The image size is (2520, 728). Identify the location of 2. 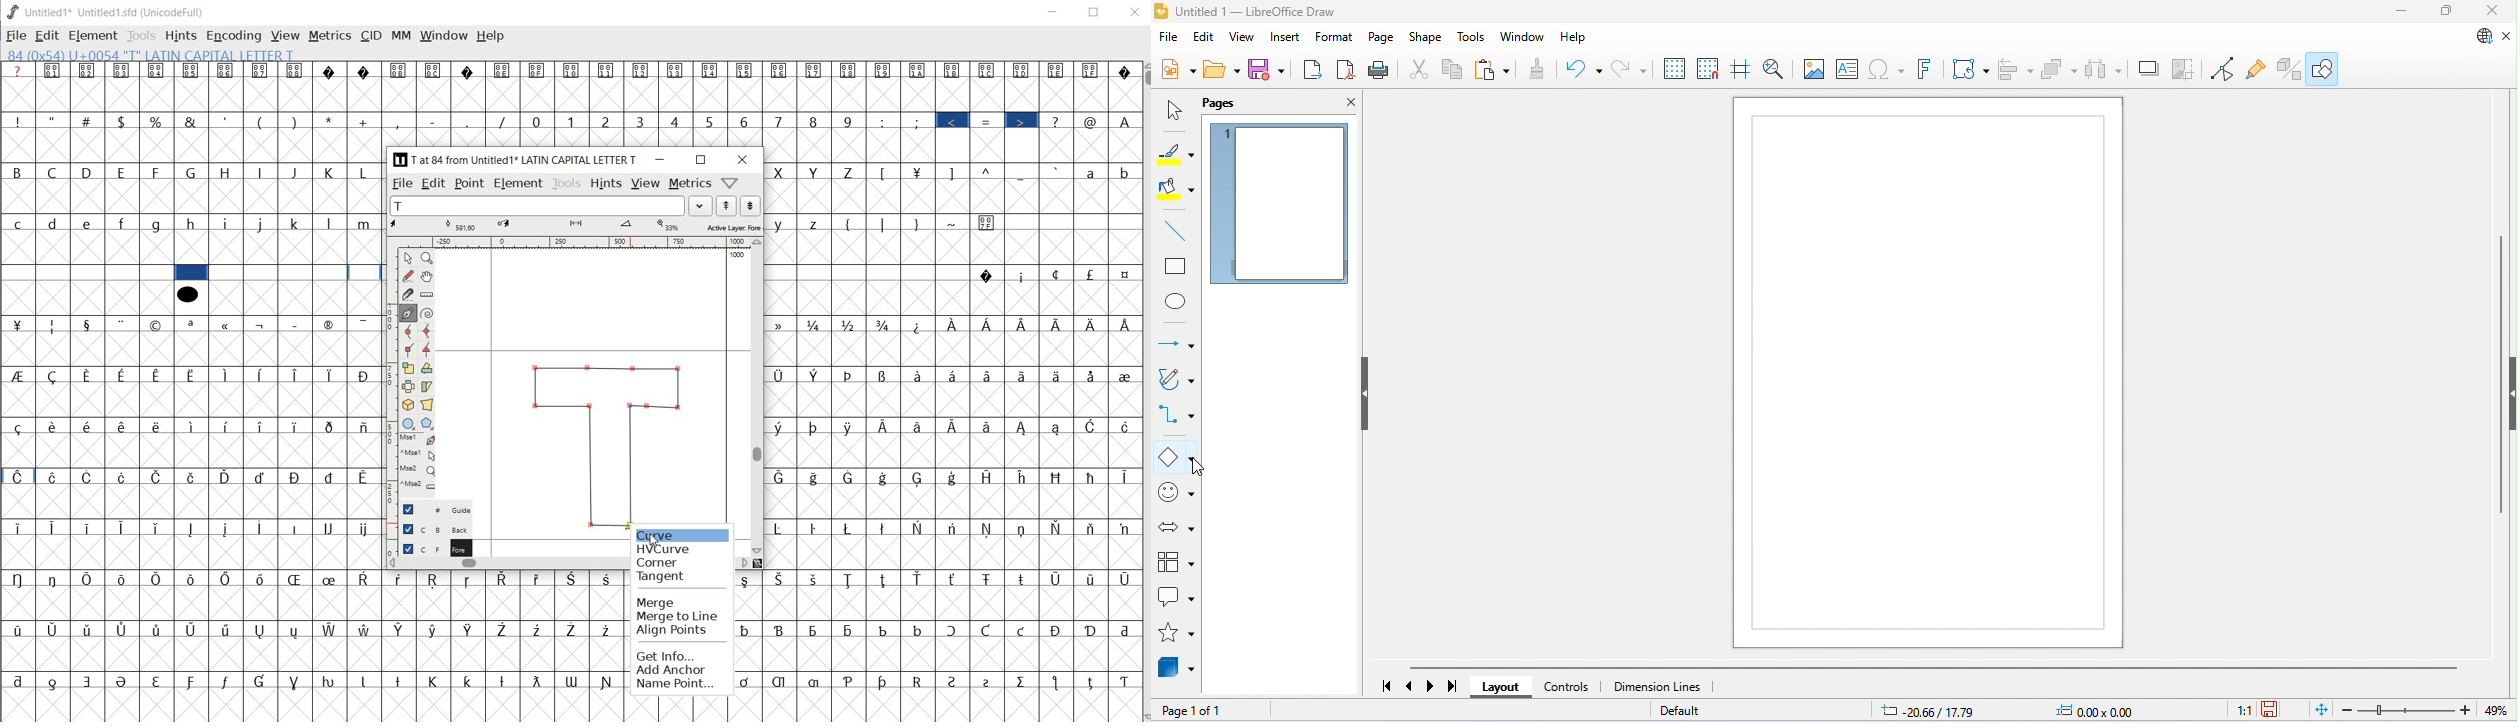
(608, 122).